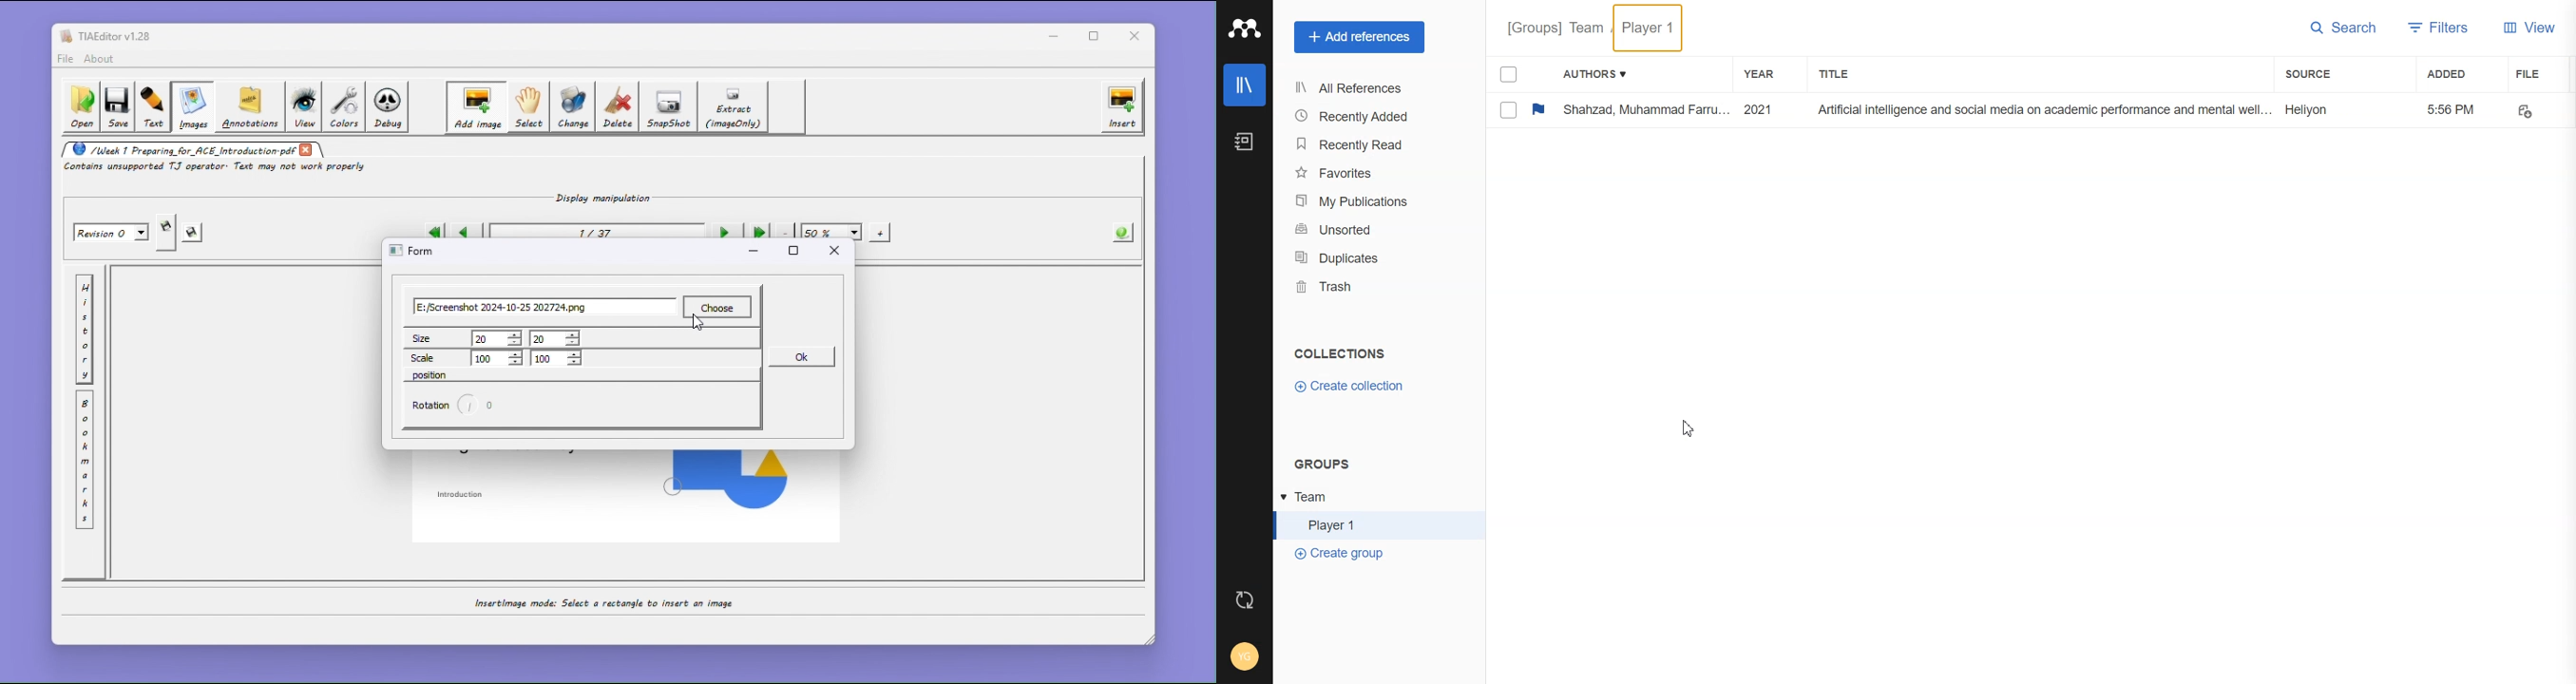  Describe the element at coordinates (2021, 110) in the screenshot. I see `Shahzad, Muhammad Farru... 2021 Artificial intelligence and social media on academic performance and mental well... Heliyon 5:56 PM` at that location.